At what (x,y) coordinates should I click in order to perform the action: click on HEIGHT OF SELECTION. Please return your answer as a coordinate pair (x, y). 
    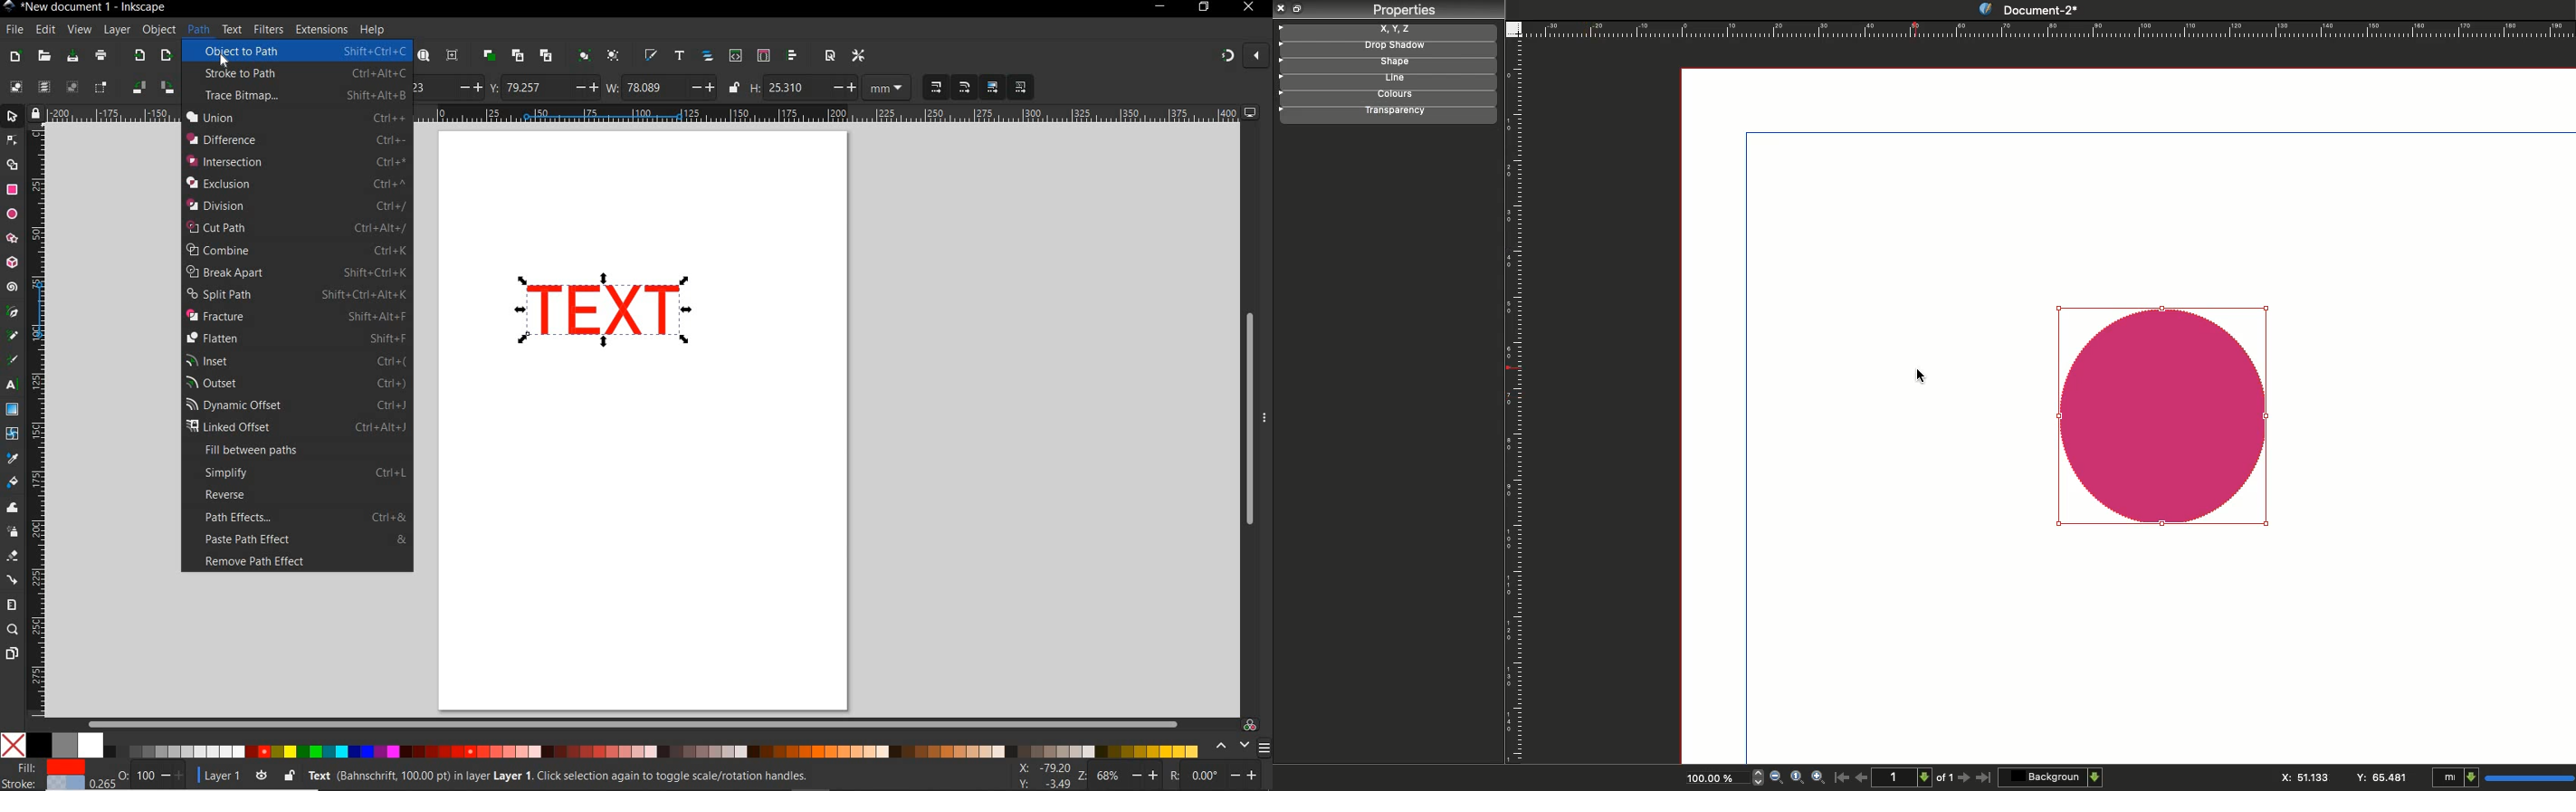
    Looking at the image, I should click on (802, 89).